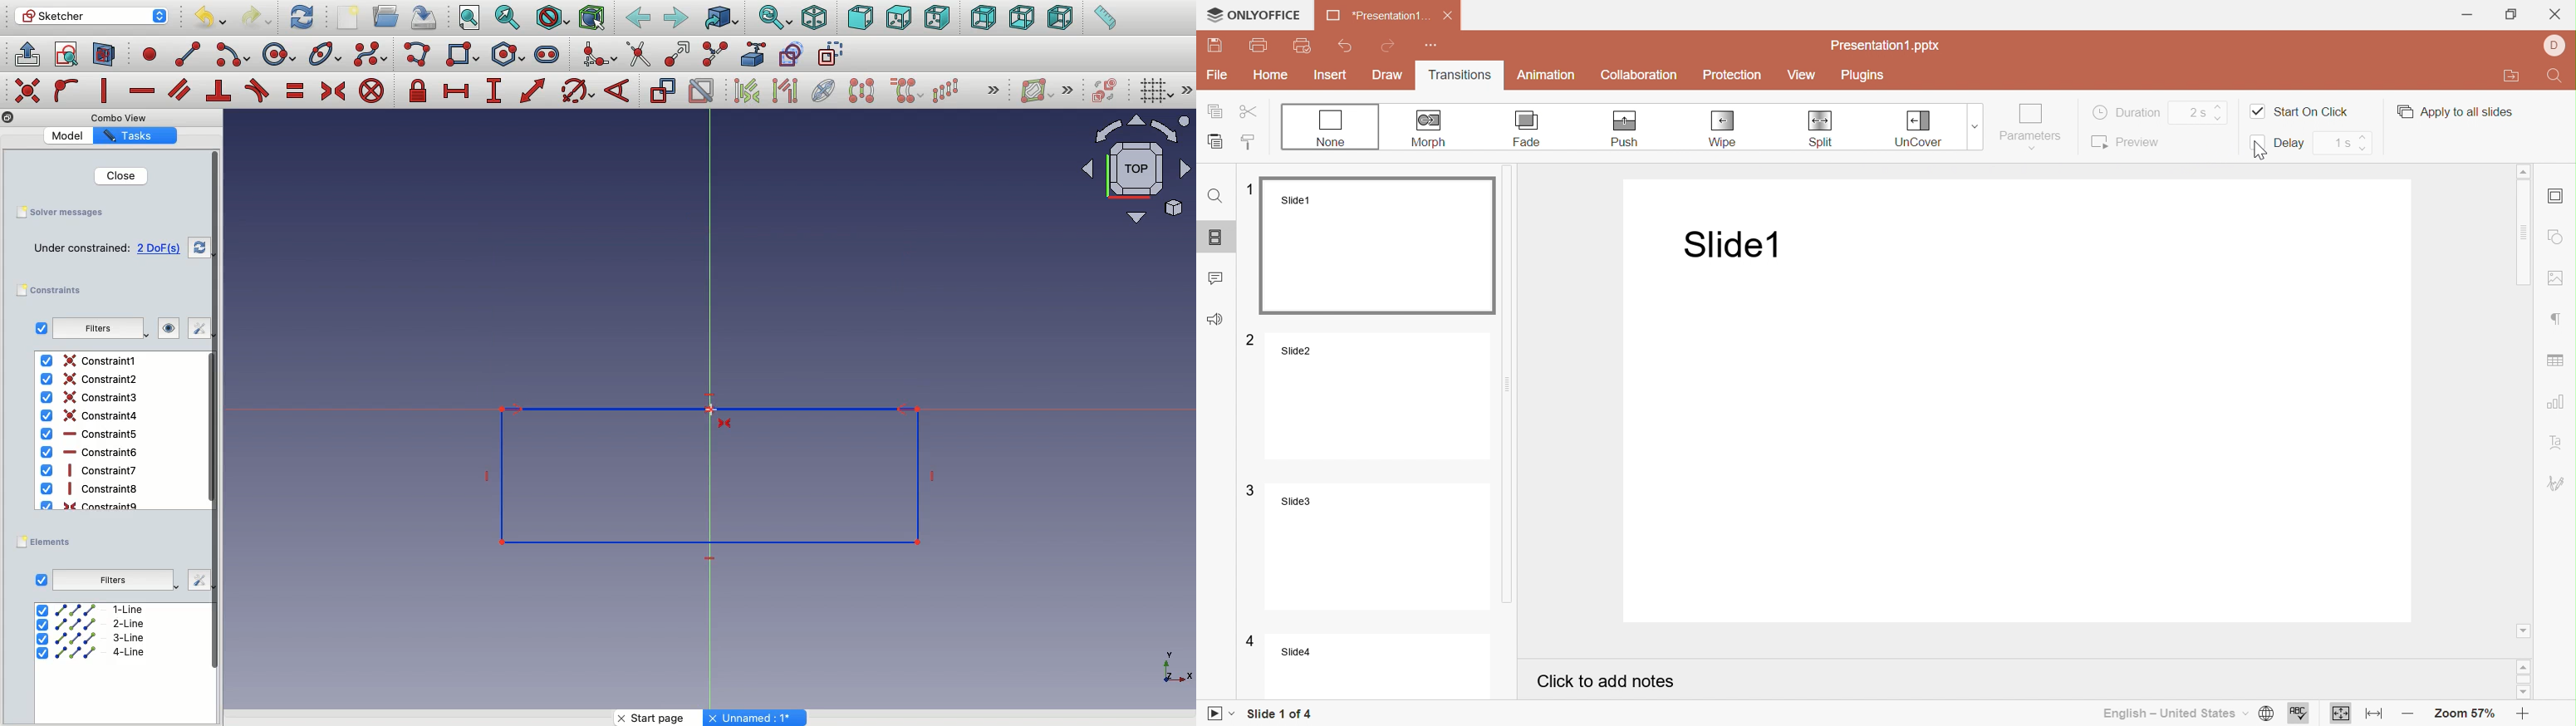 This screenshot has width=2576, height=728. What do you see at coordinates (1432, 45) in the screenshot?
I see `Customize Quick Access Toolbar` at bounding box center [1432, 45].